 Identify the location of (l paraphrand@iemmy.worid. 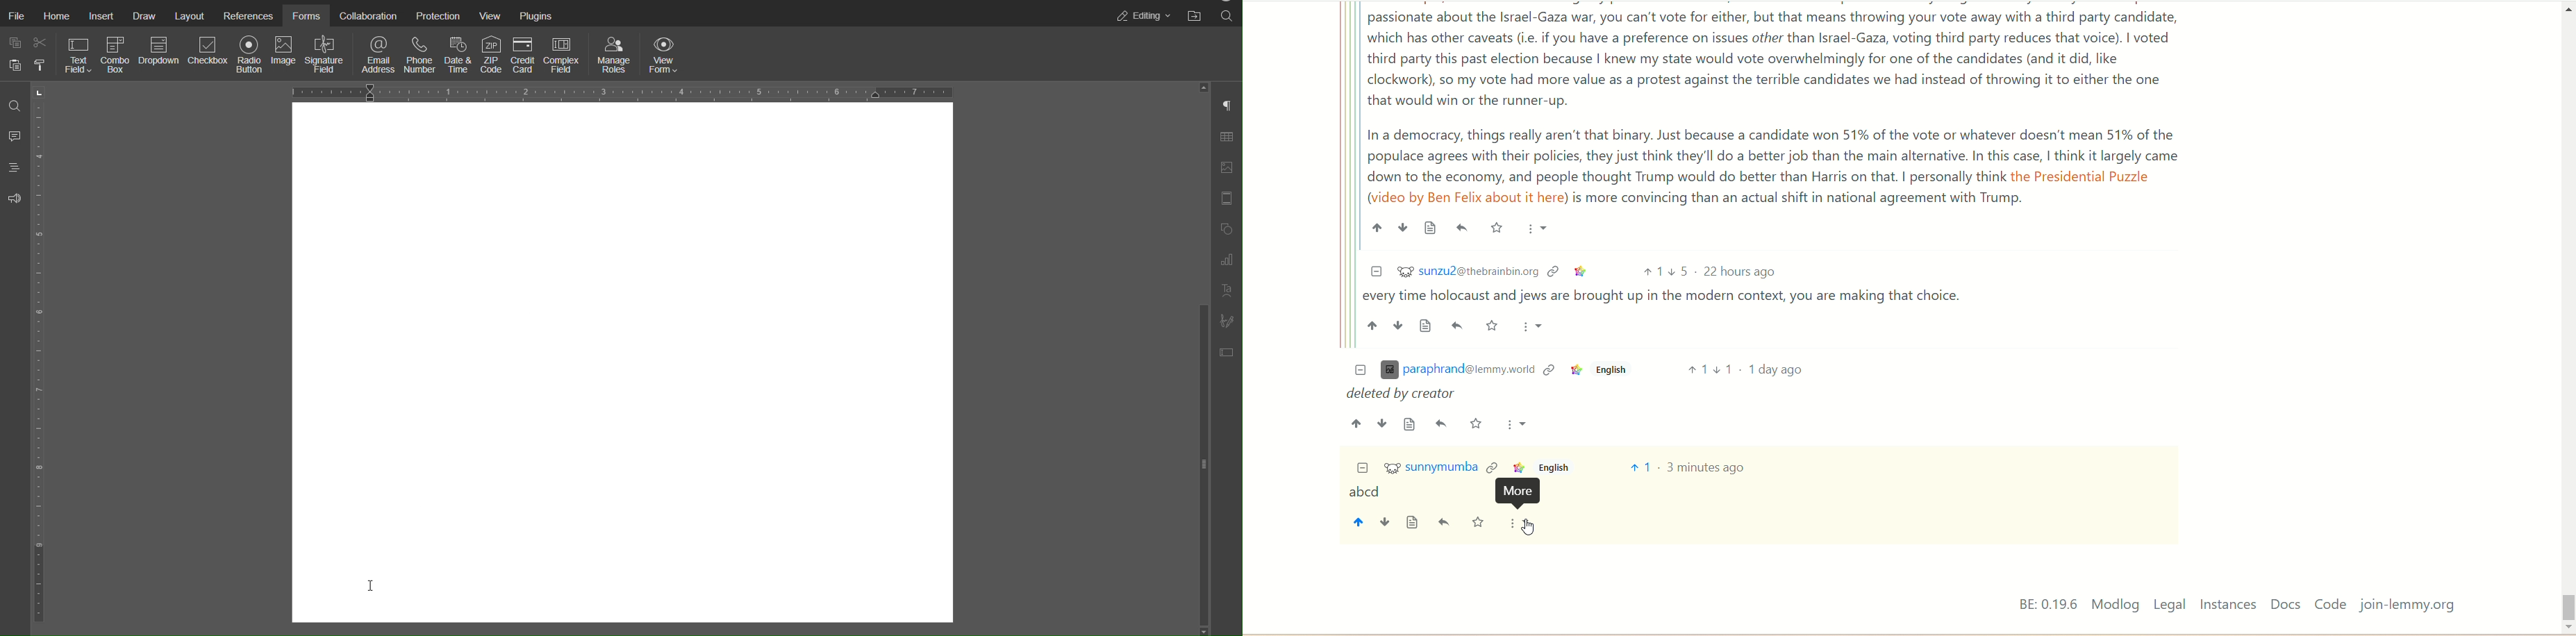
(1457, 371).